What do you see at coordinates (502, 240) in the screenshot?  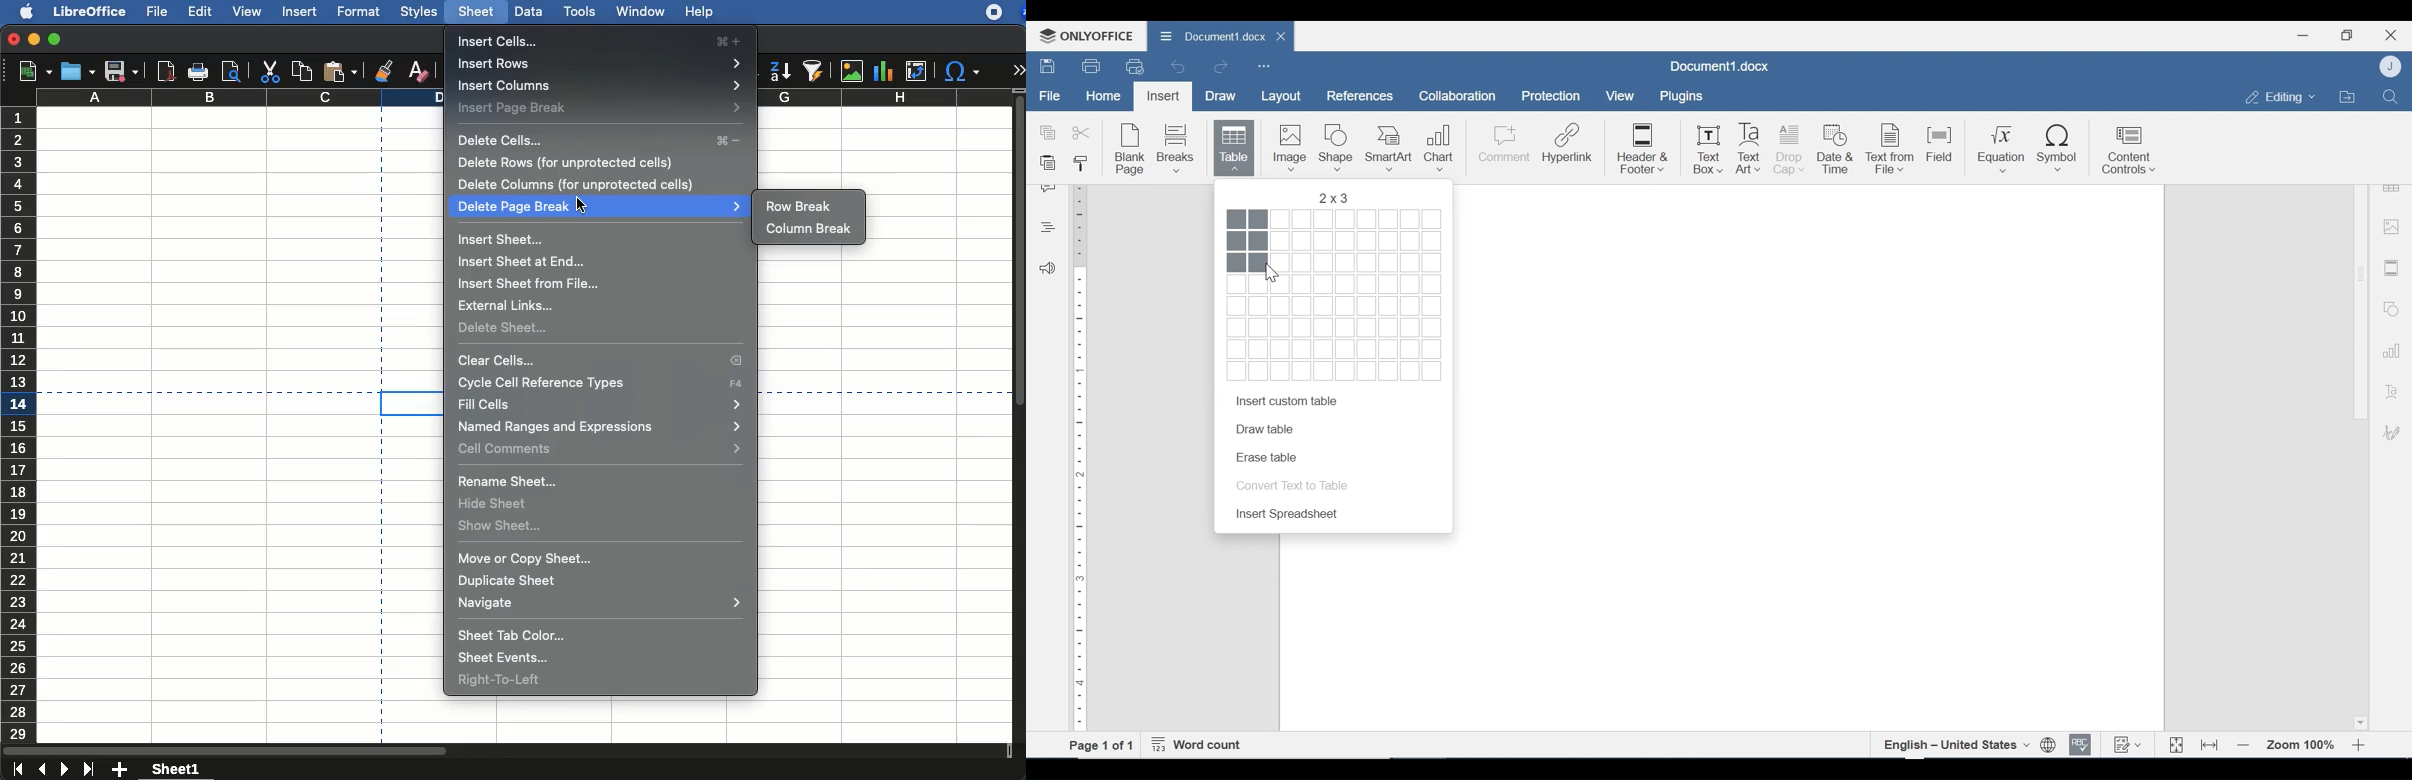 I see `insert sheet` at bounding box center [502, 240].